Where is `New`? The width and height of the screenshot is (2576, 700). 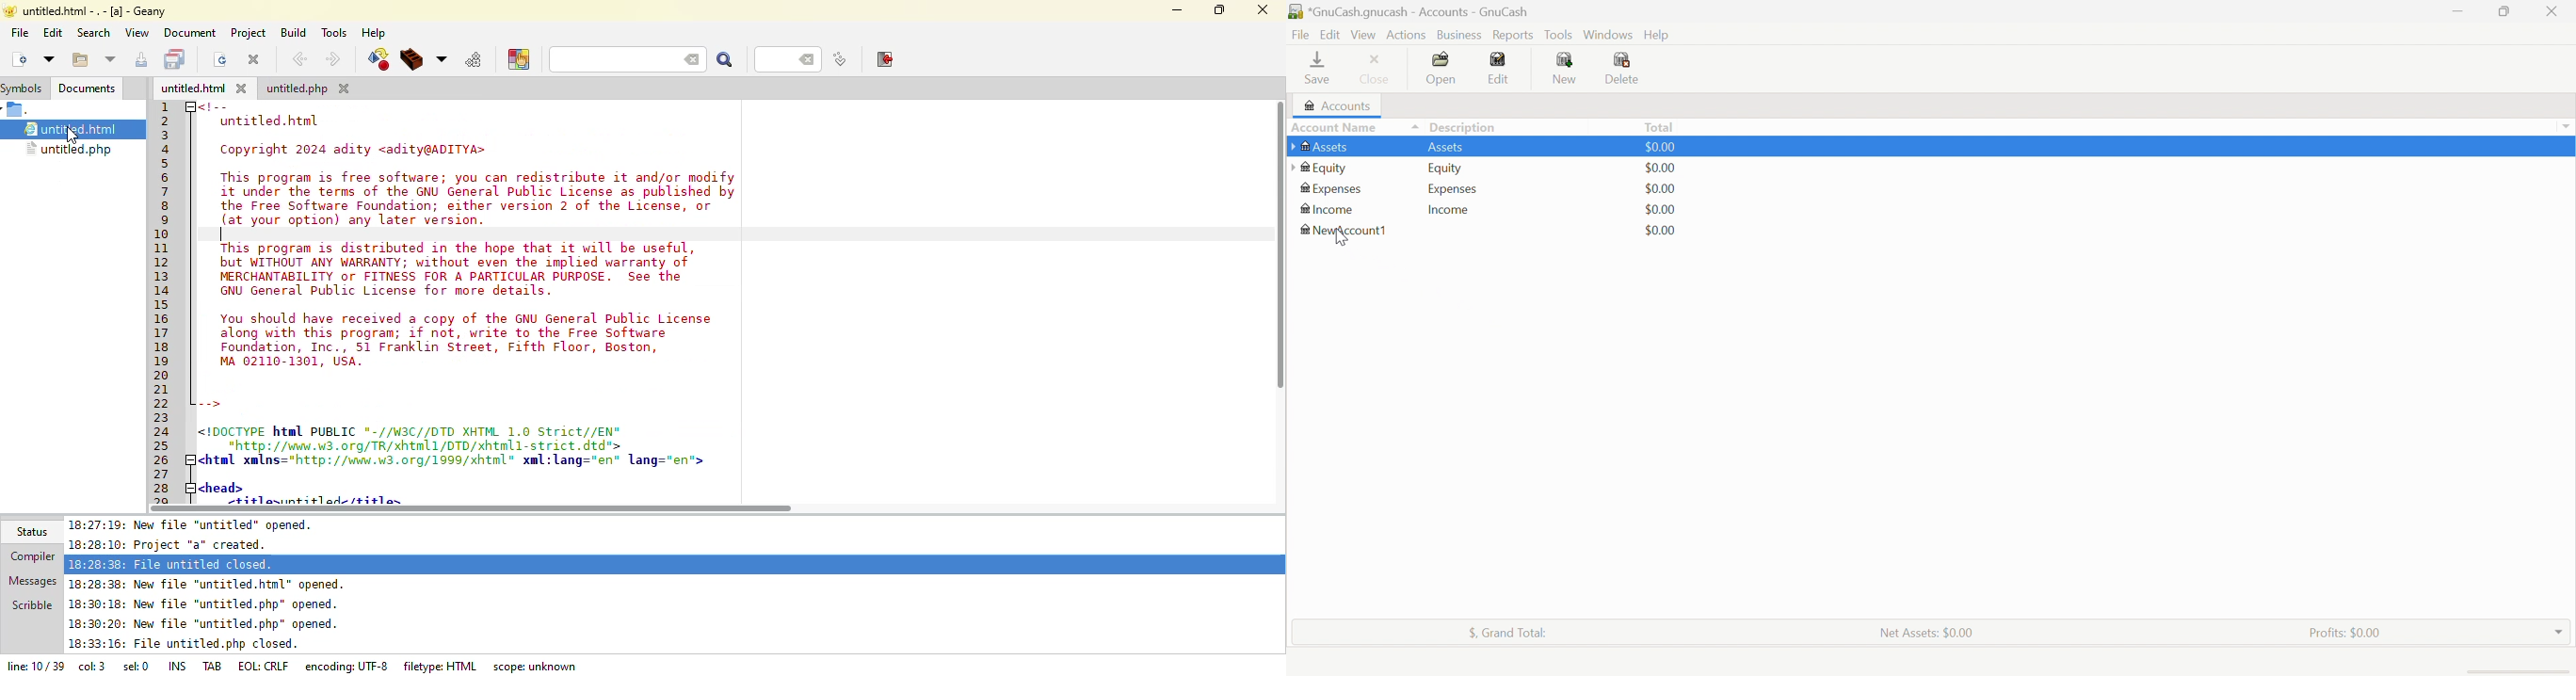
New is located at coordinates (1566, 68).